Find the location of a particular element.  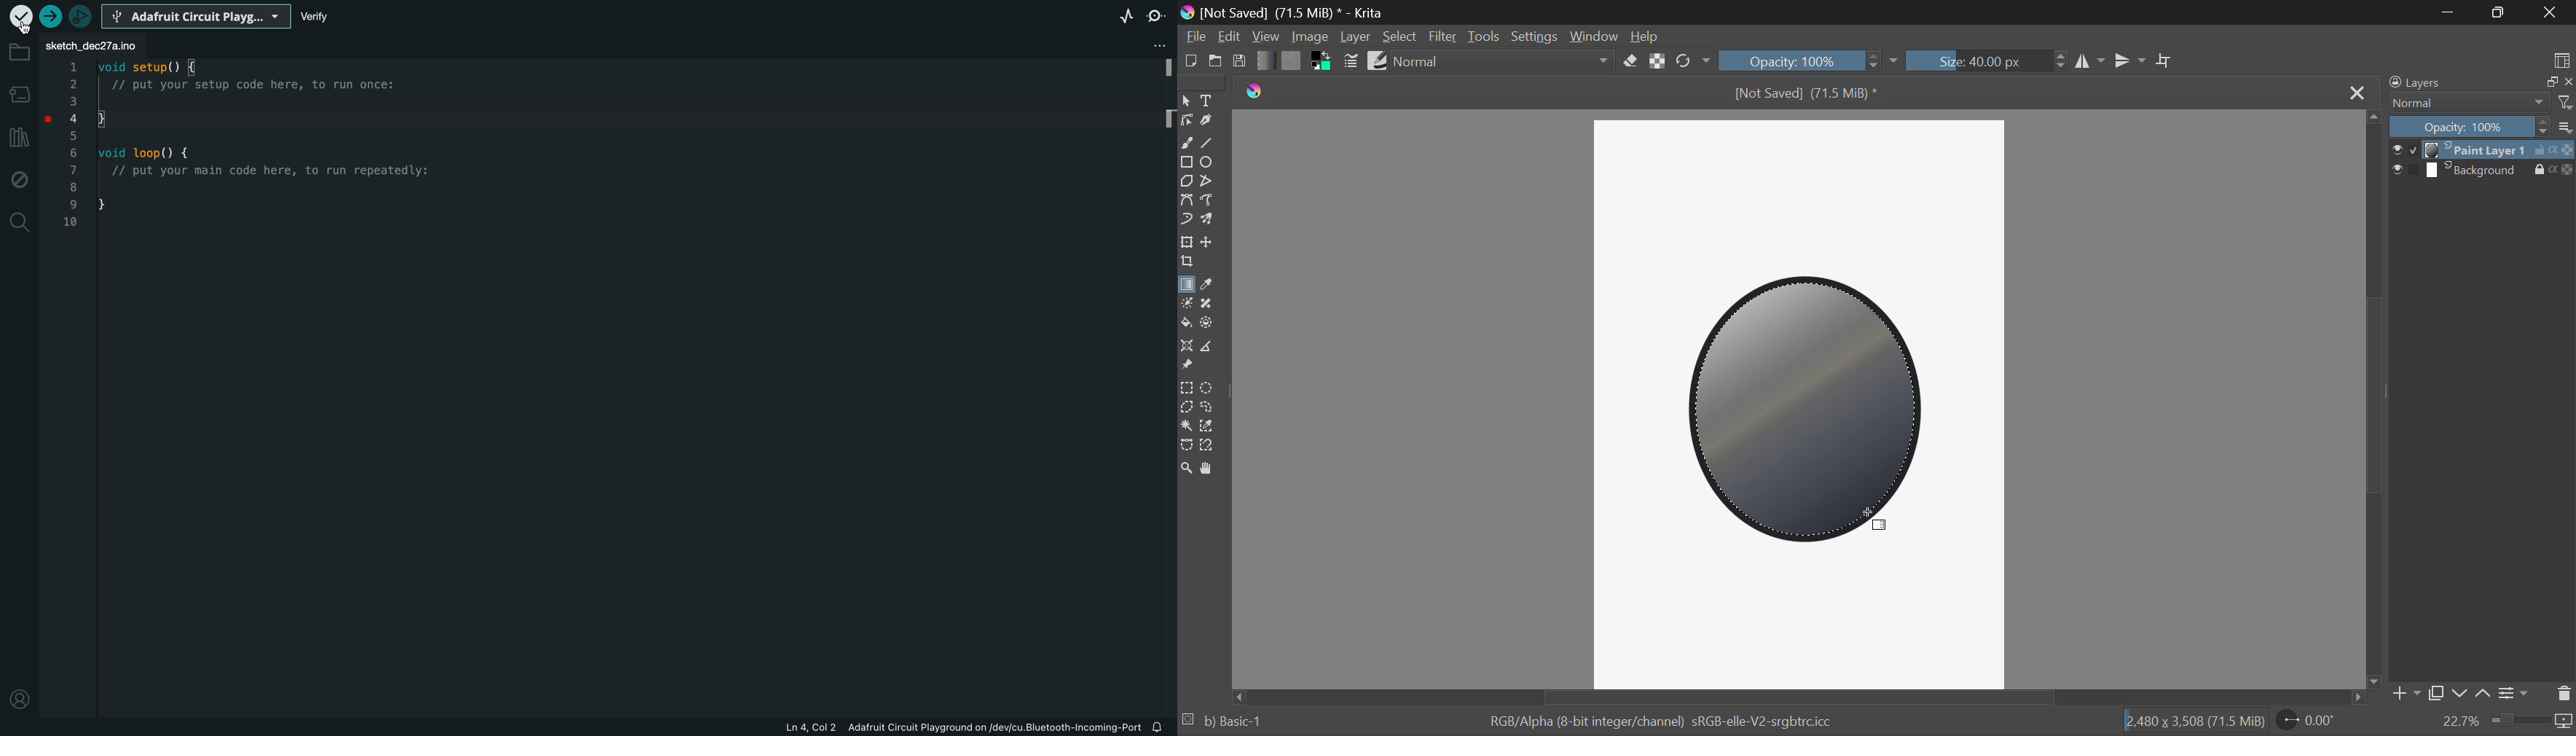

icon is located at coordinates (2566, 724).